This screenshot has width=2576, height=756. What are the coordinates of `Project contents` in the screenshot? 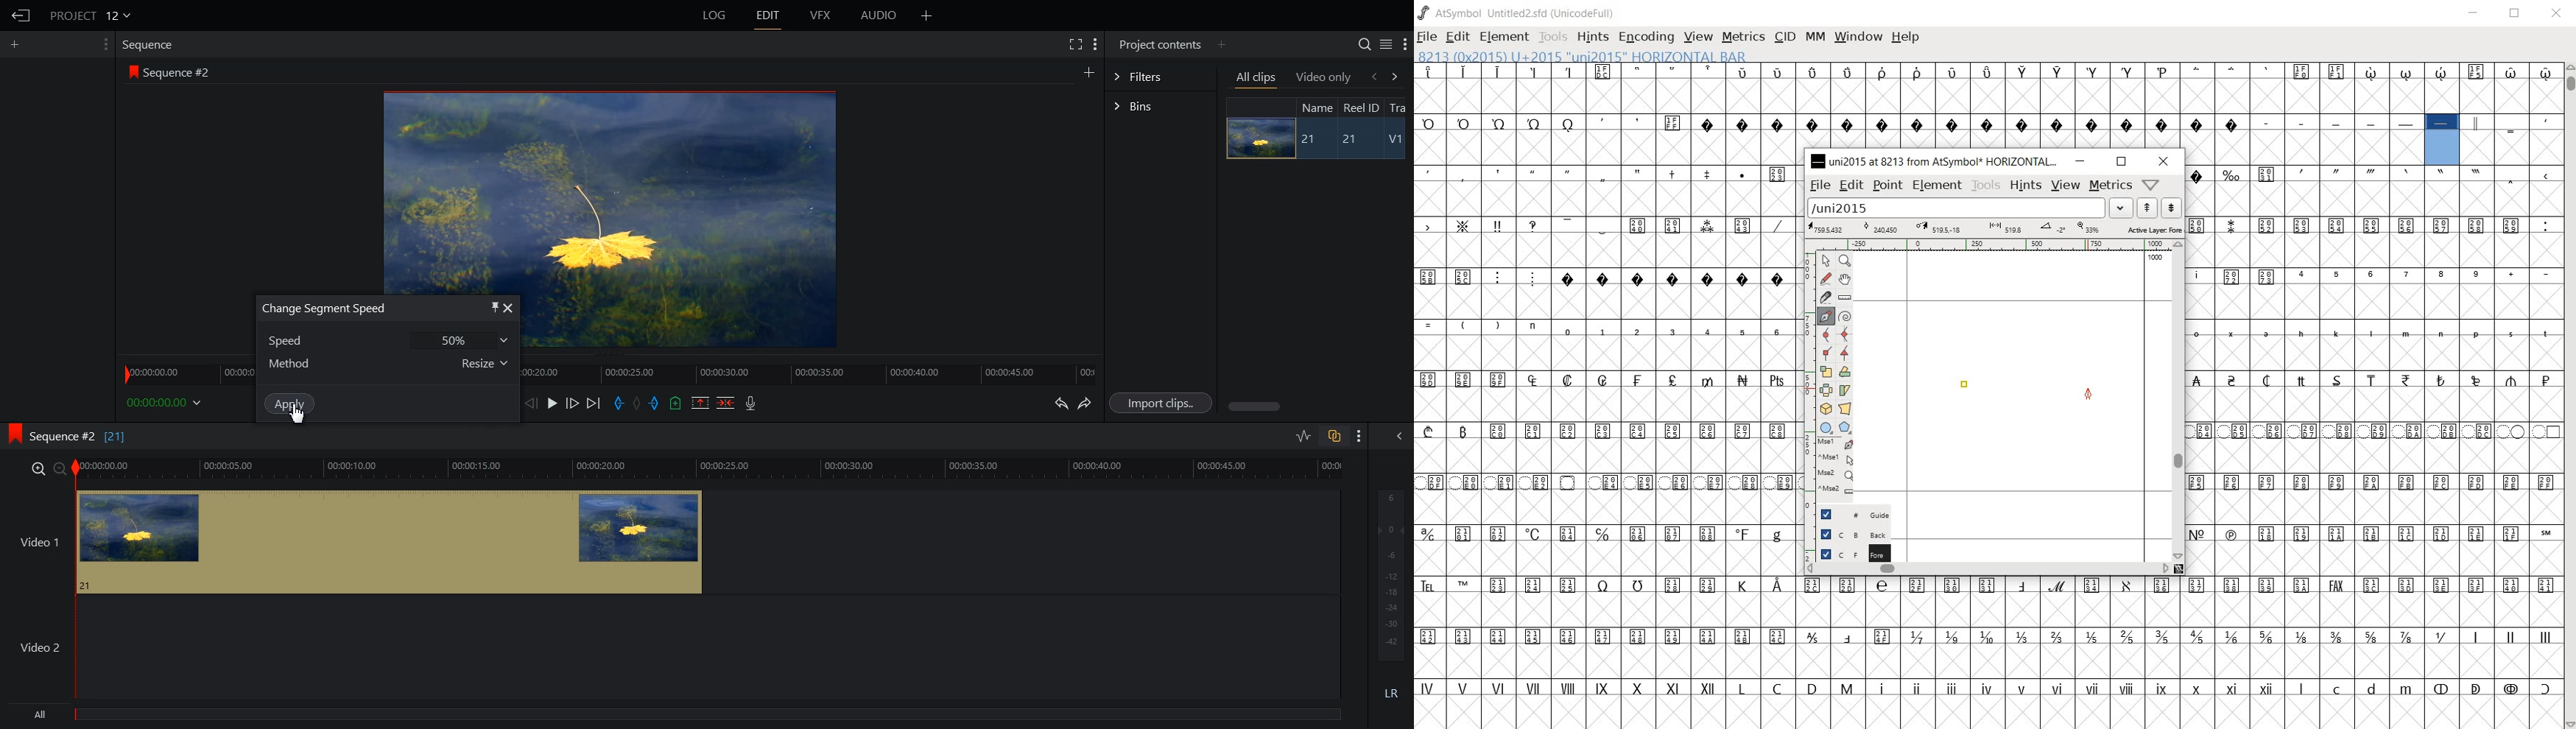 It's located at (1158, 43).